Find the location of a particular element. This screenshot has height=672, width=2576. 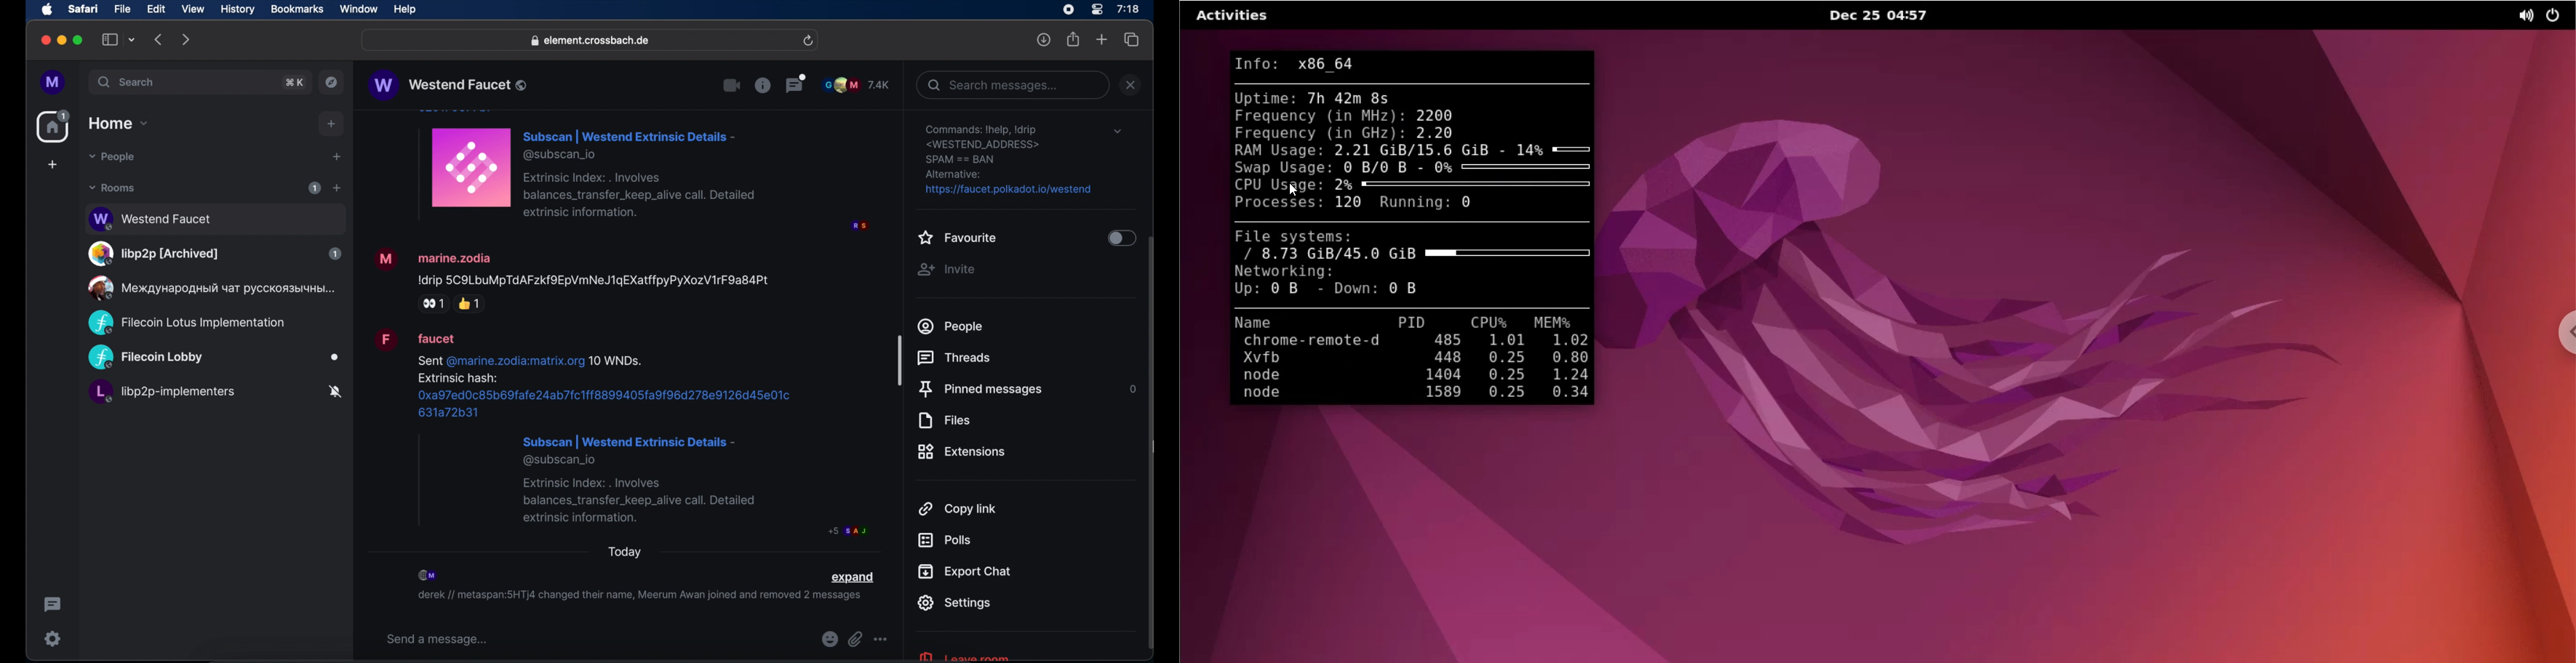

export chat is located at coordinates (965, 572).